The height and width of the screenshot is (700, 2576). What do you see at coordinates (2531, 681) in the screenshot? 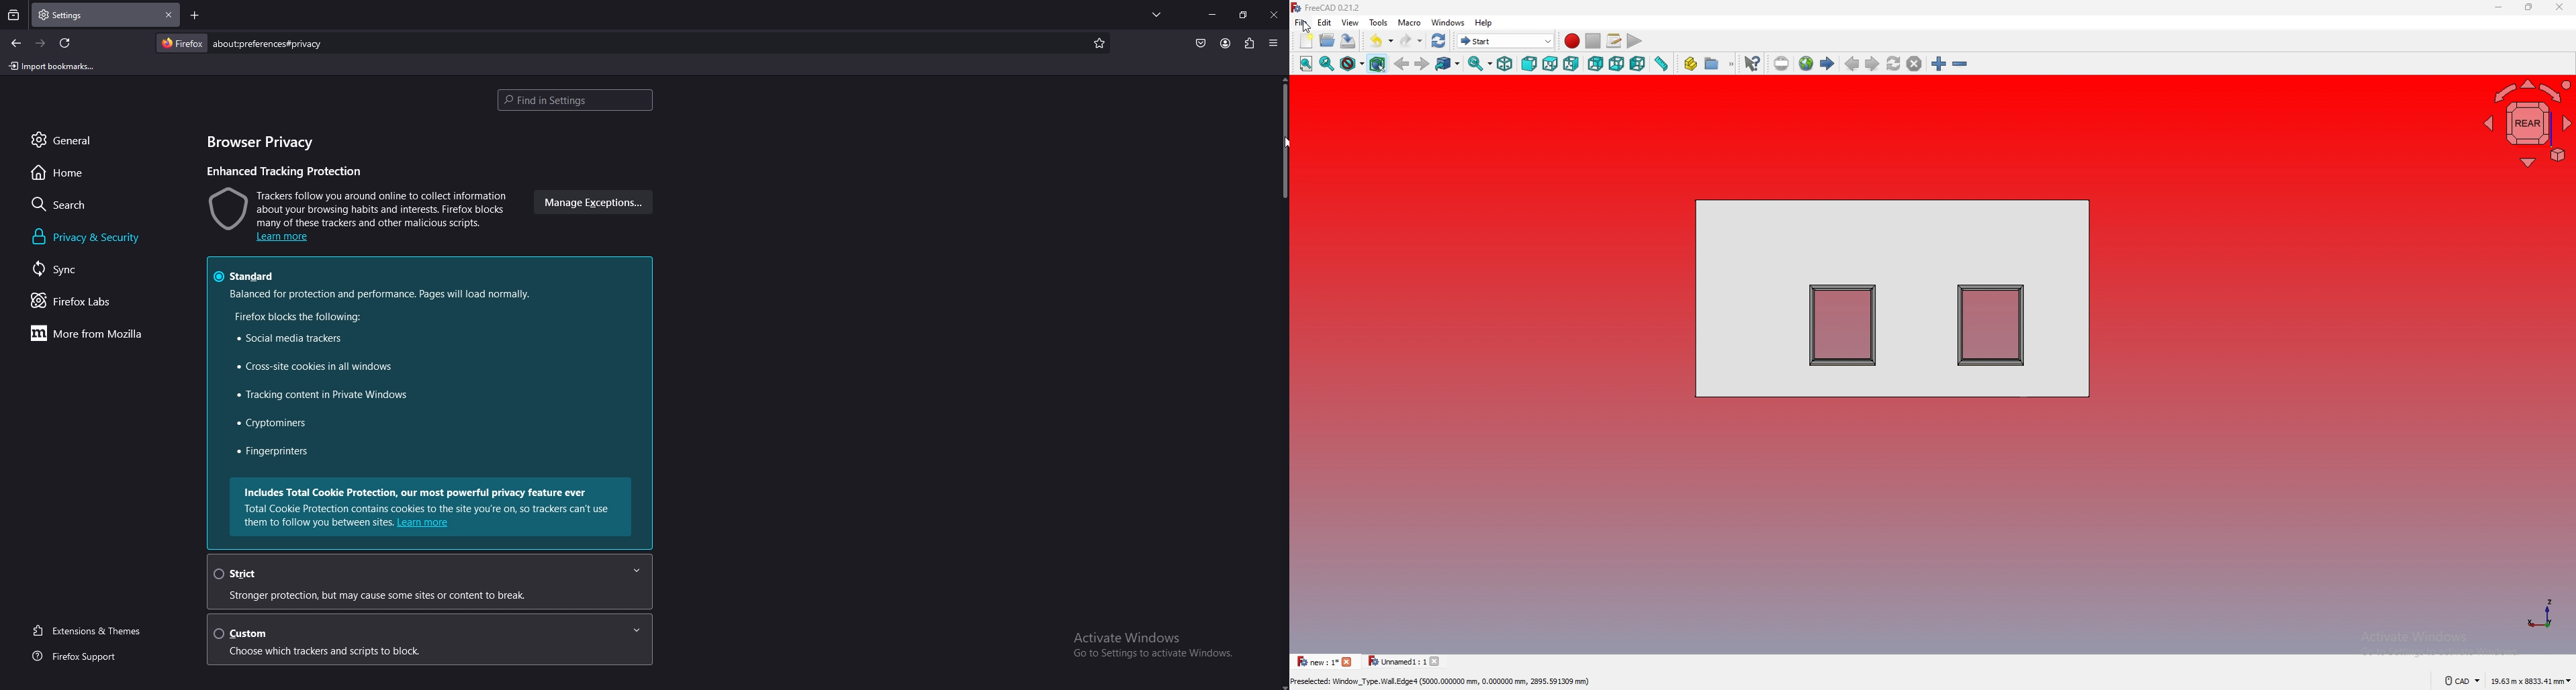
I see `dimensions` at bounding box center [2531, 681].